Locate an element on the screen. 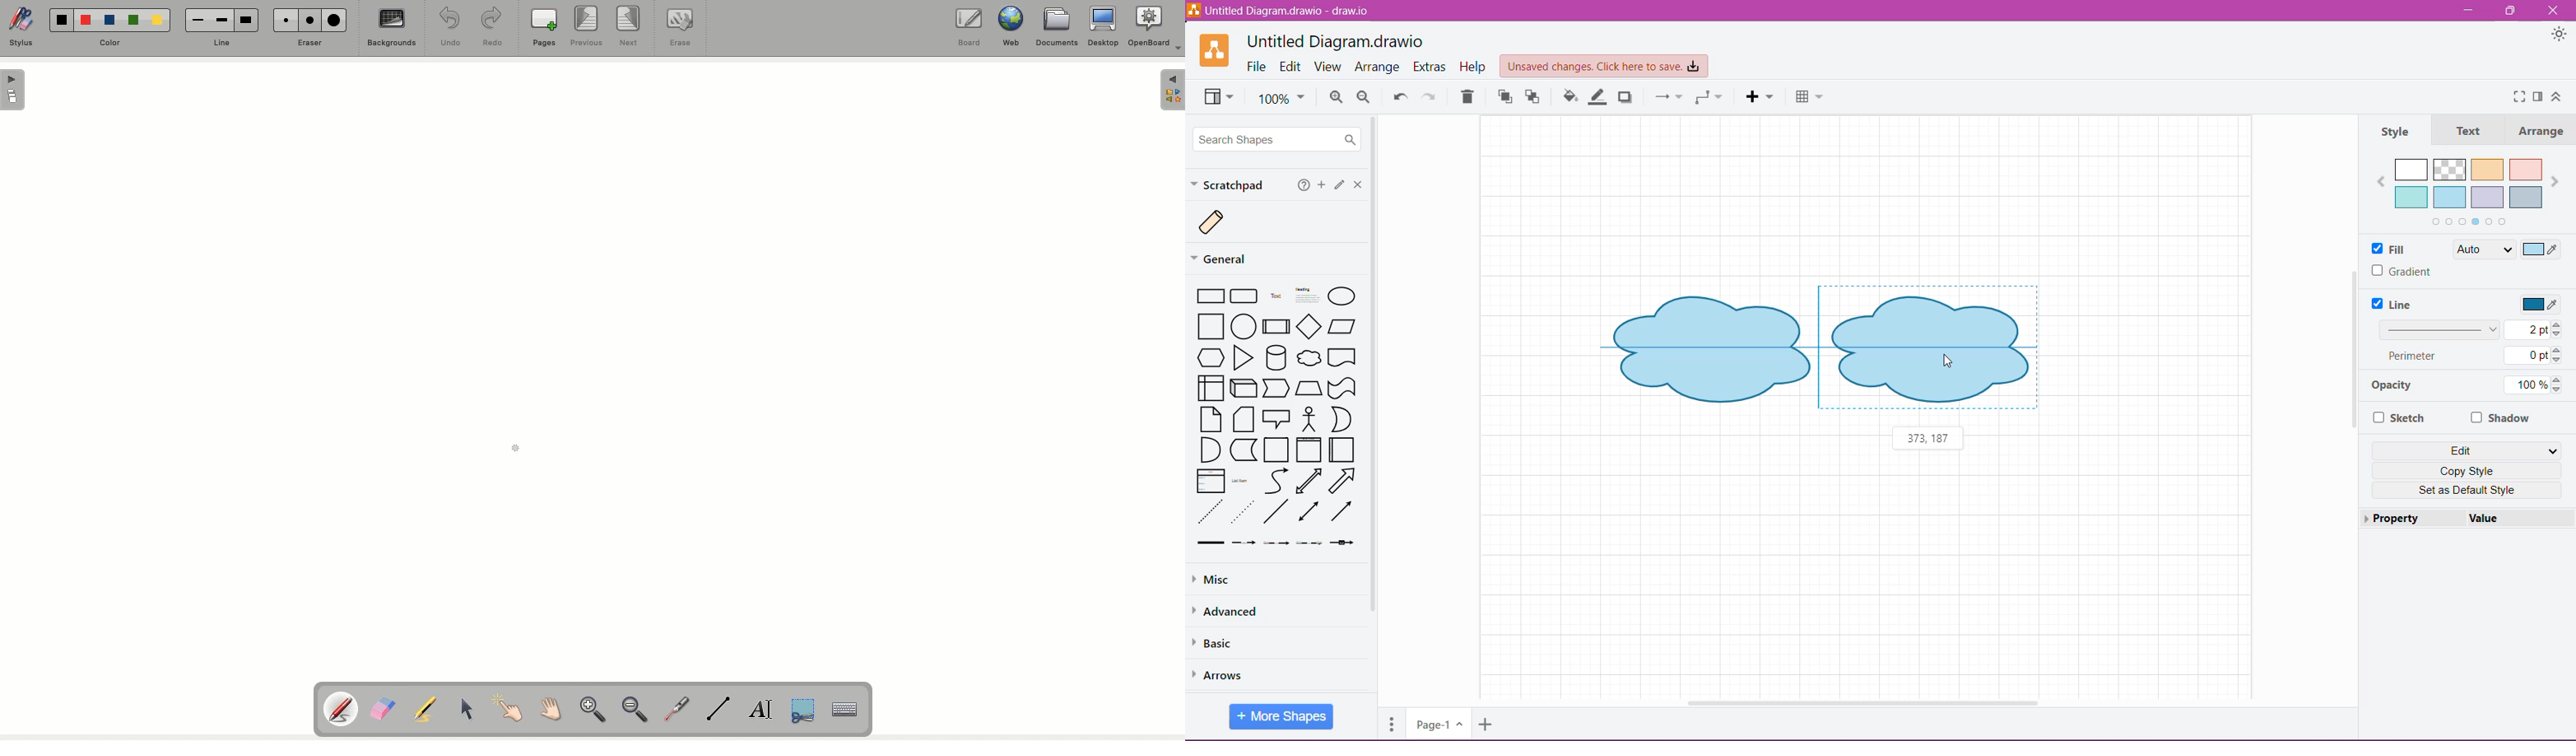 This screenshot has height=756, width=2576. Misc is located at coordinates (1214, 580).